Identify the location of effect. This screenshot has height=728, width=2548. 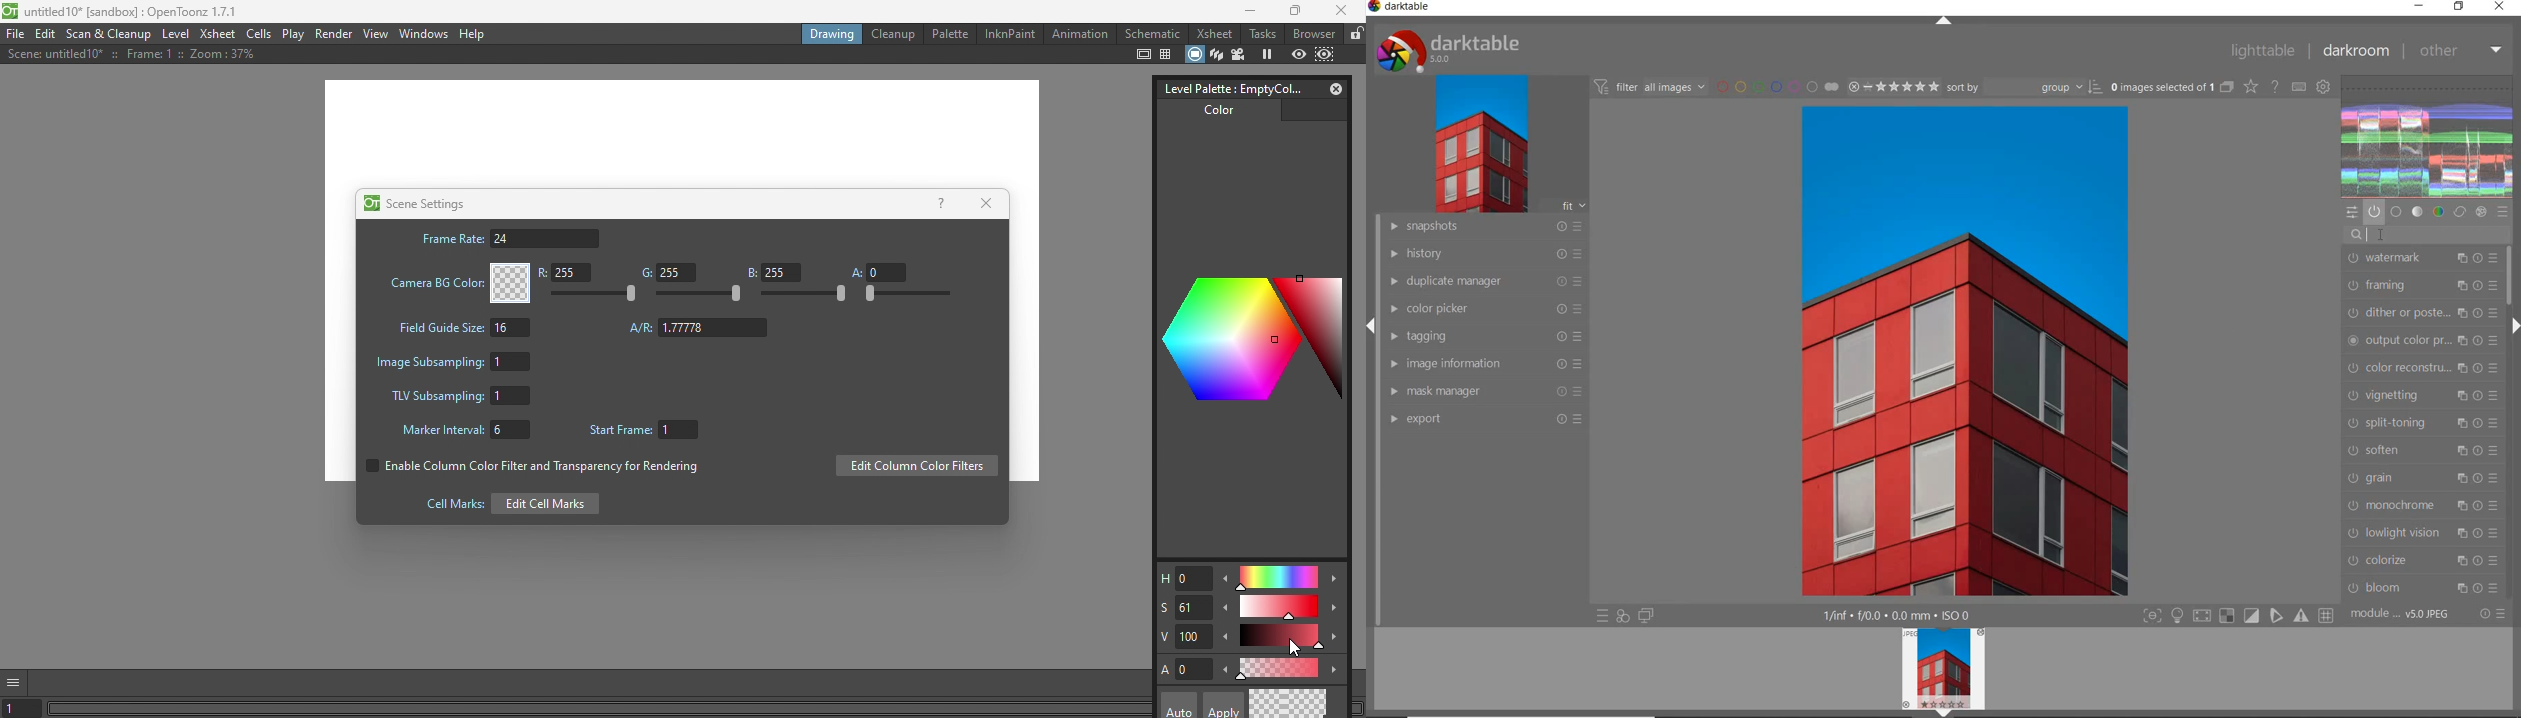
(2481, 213).